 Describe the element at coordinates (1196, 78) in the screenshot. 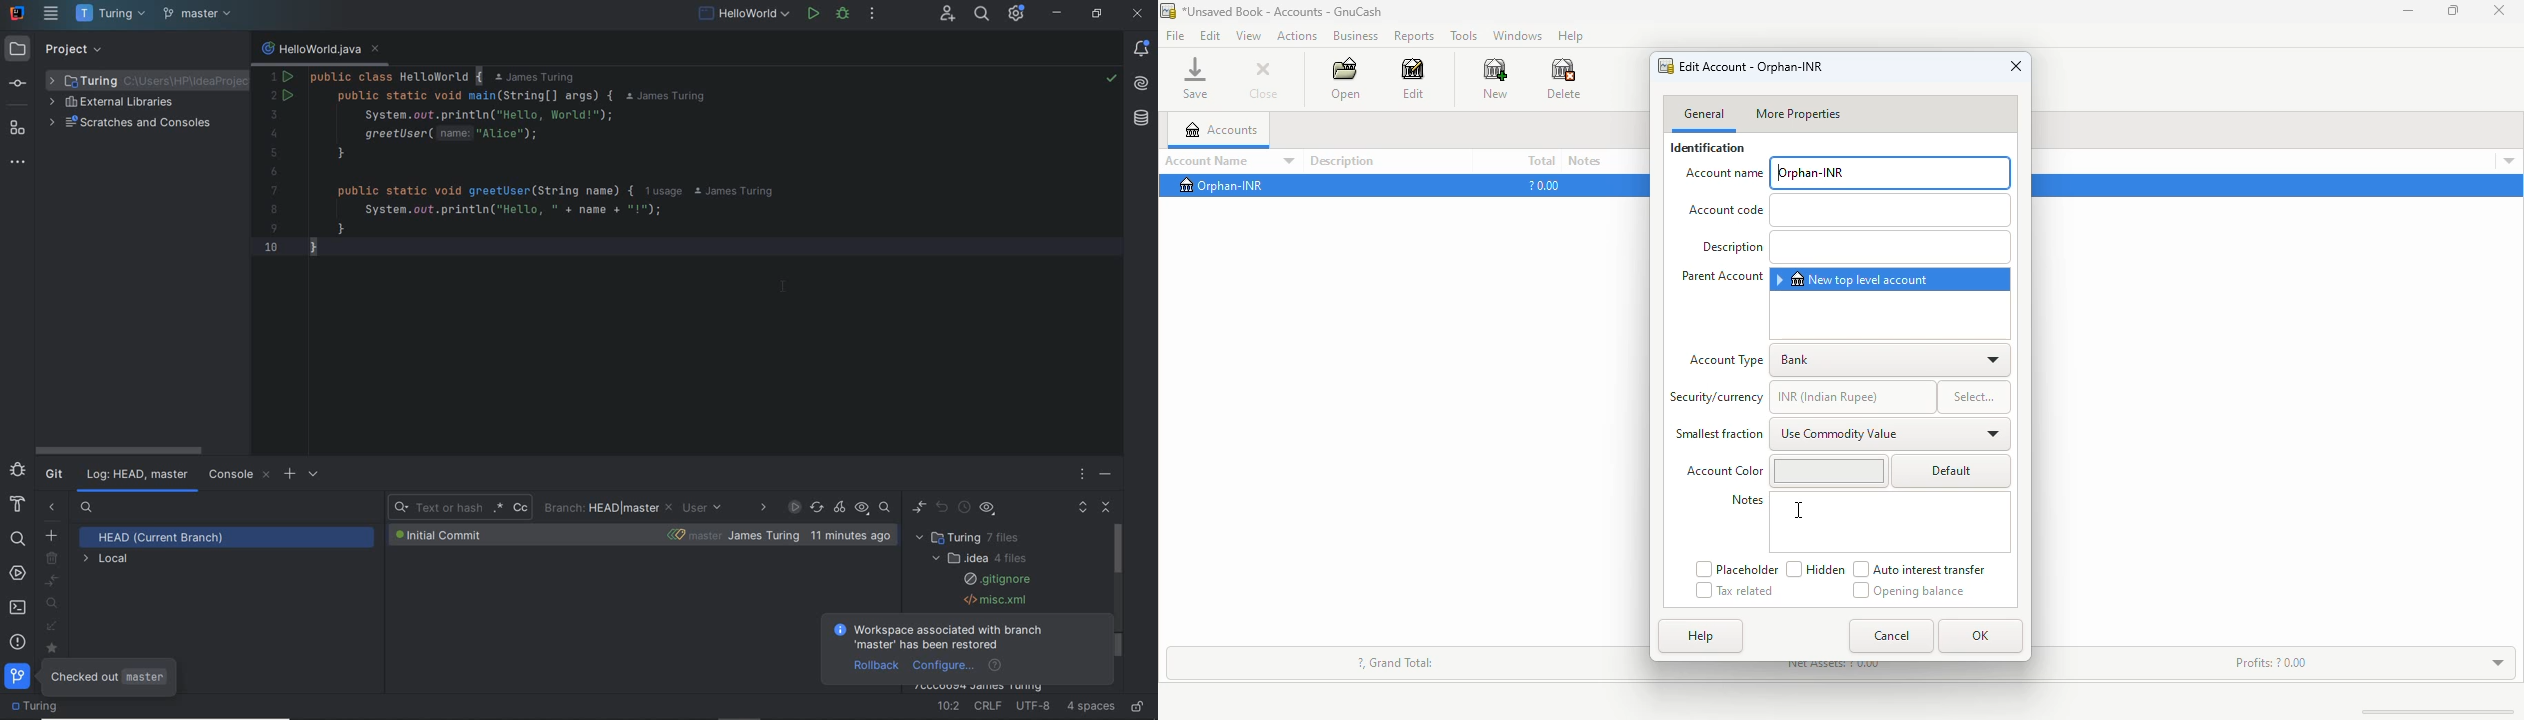

I see `save` at that location.